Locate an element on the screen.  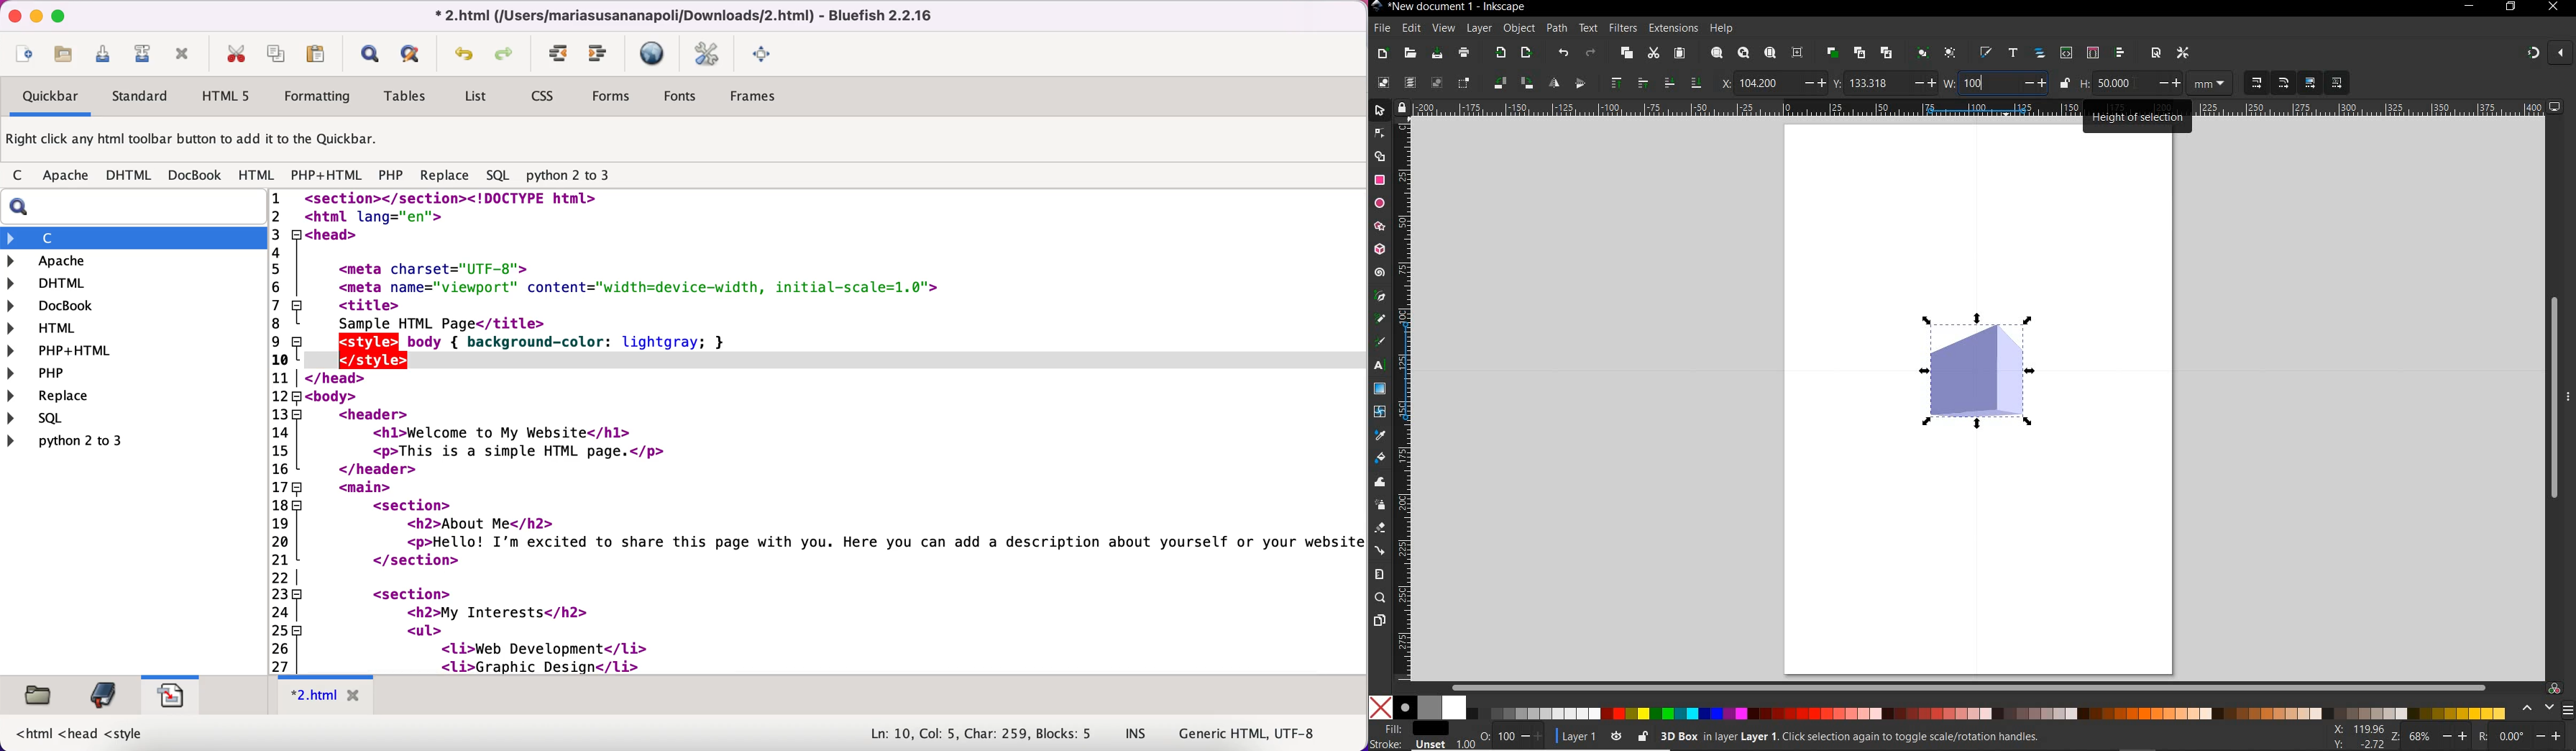
list is located at coordinates (475, 98).